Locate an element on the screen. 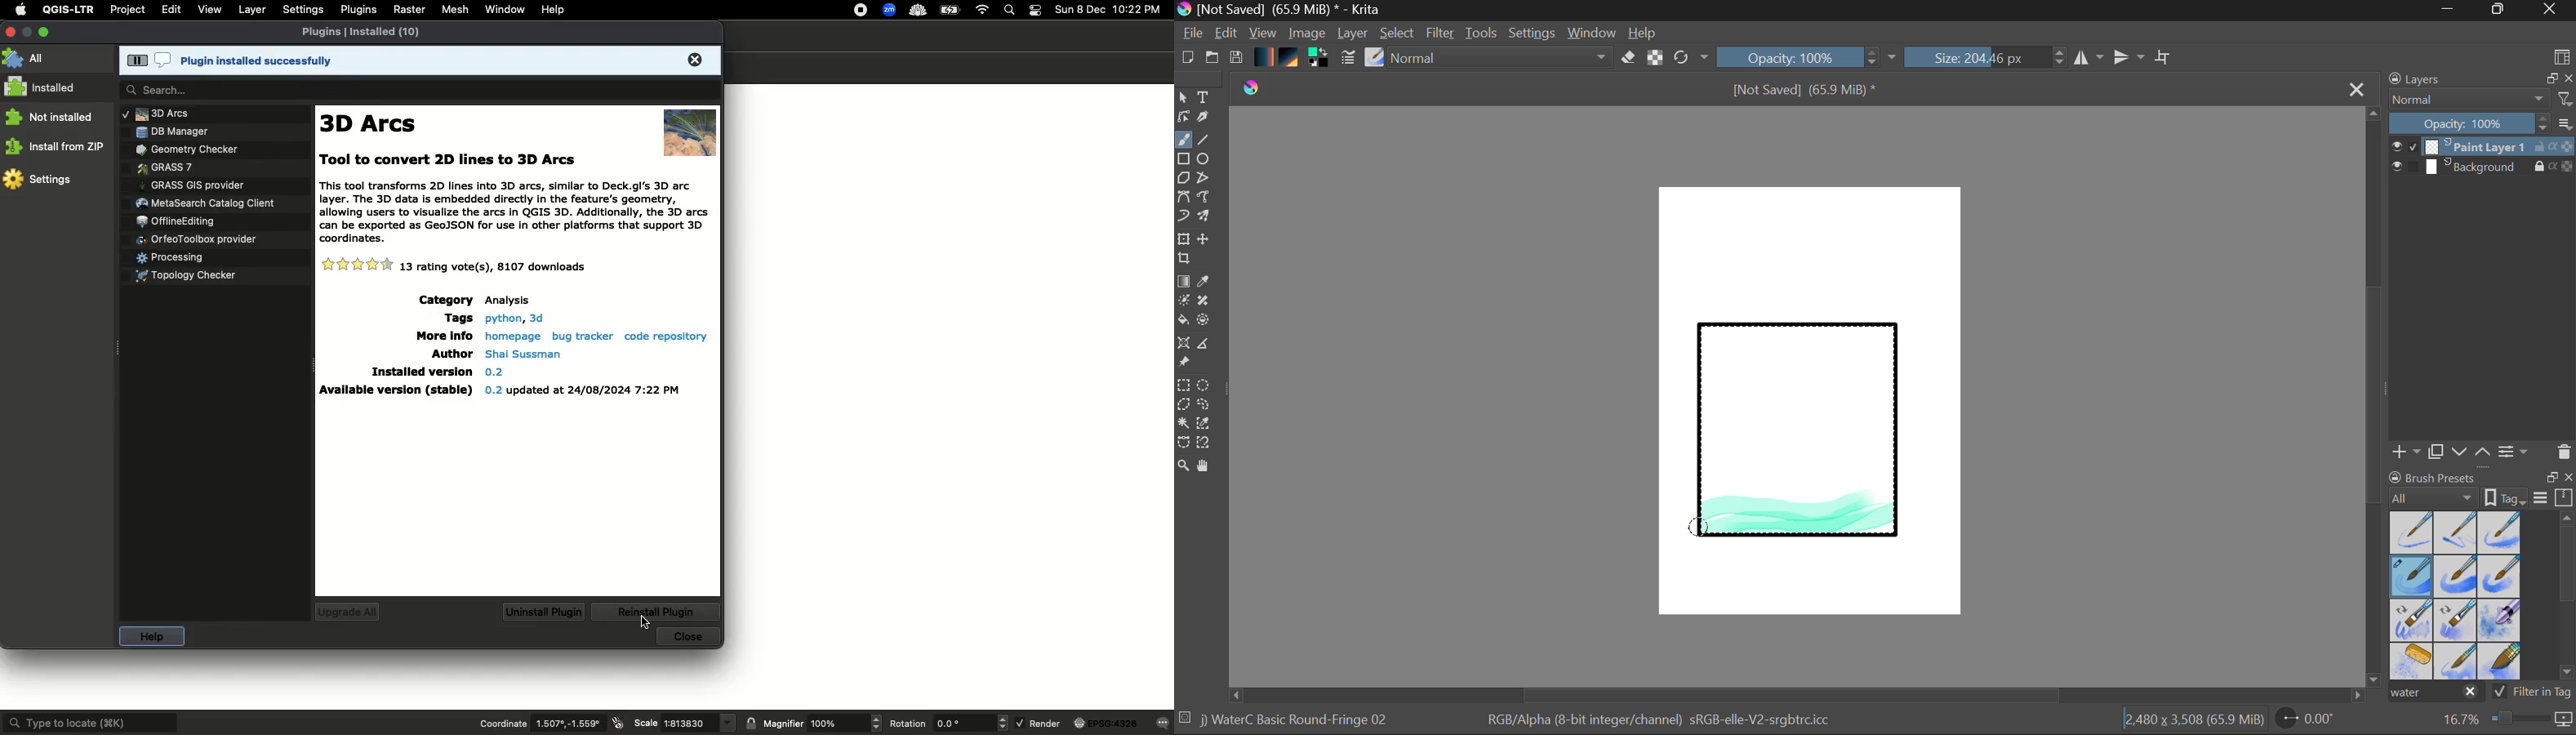 This screenshot has height=756, width=2576. Calligraphic Tool is located at coordinates (1208, 120).